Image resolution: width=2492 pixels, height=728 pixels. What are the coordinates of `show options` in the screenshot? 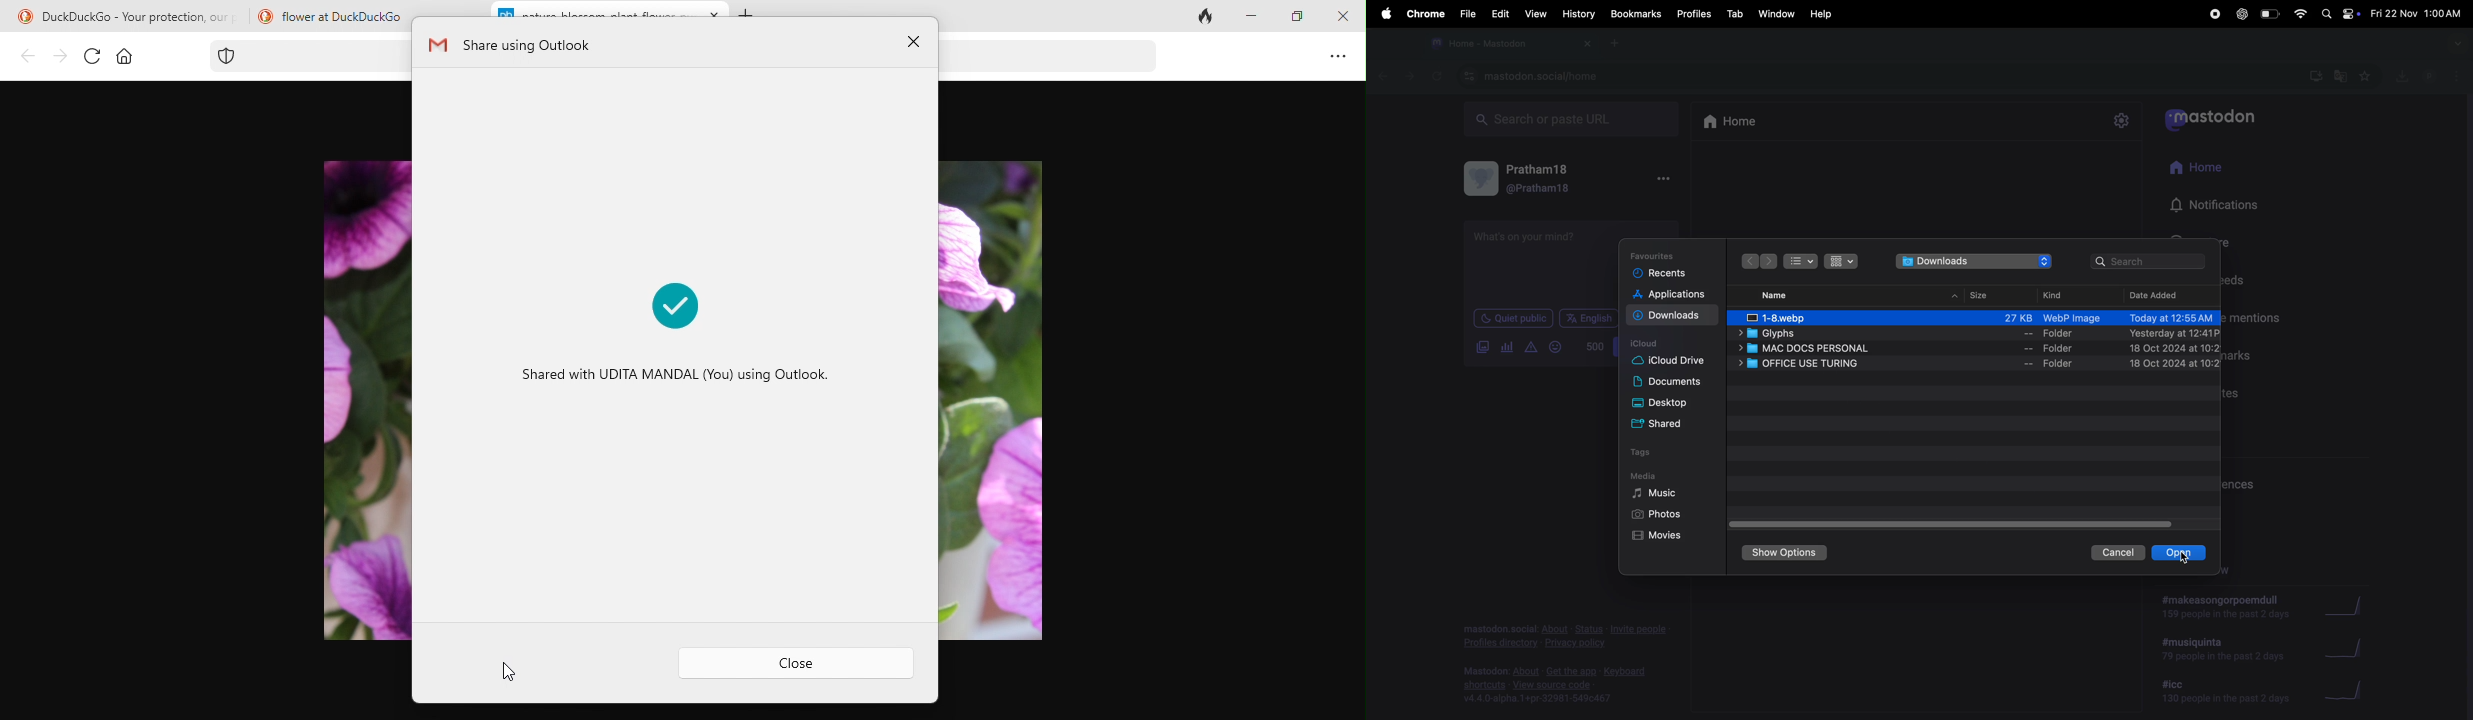 It's located at (1788, 552).